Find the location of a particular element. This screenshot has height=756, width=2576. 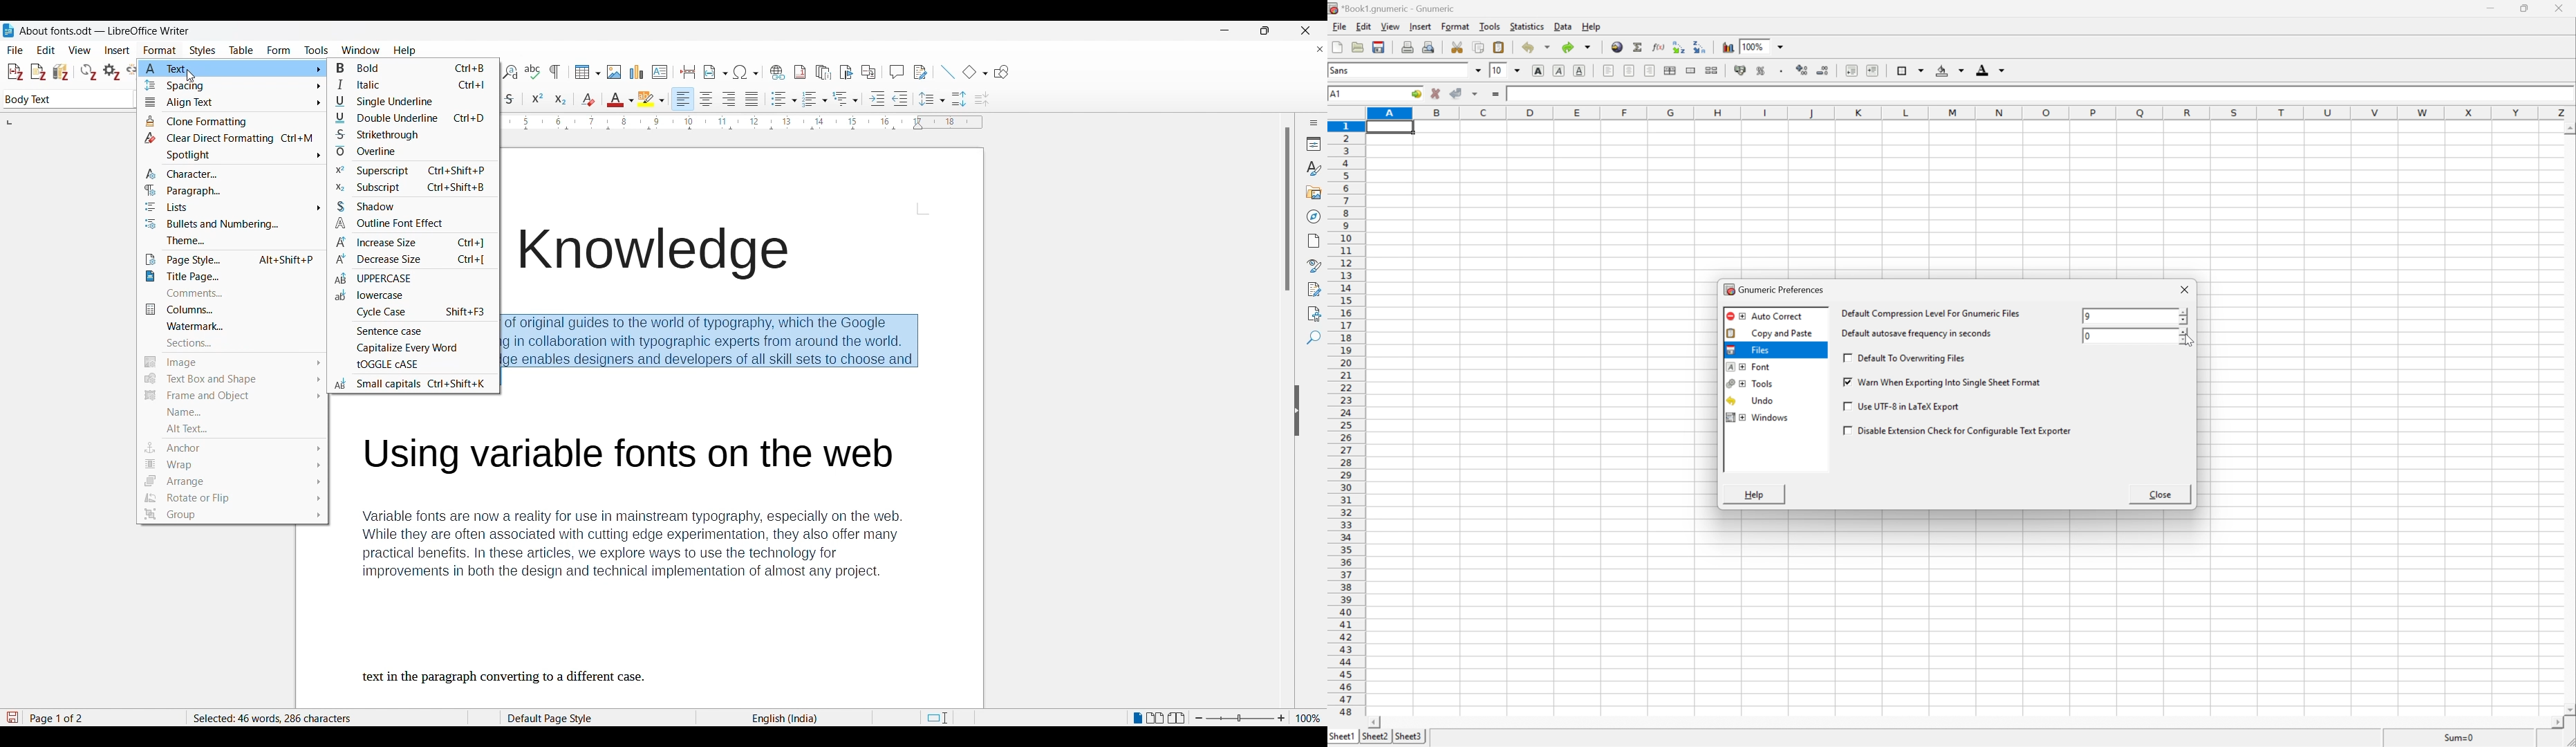

File menu is located at coordinates (15, 50).